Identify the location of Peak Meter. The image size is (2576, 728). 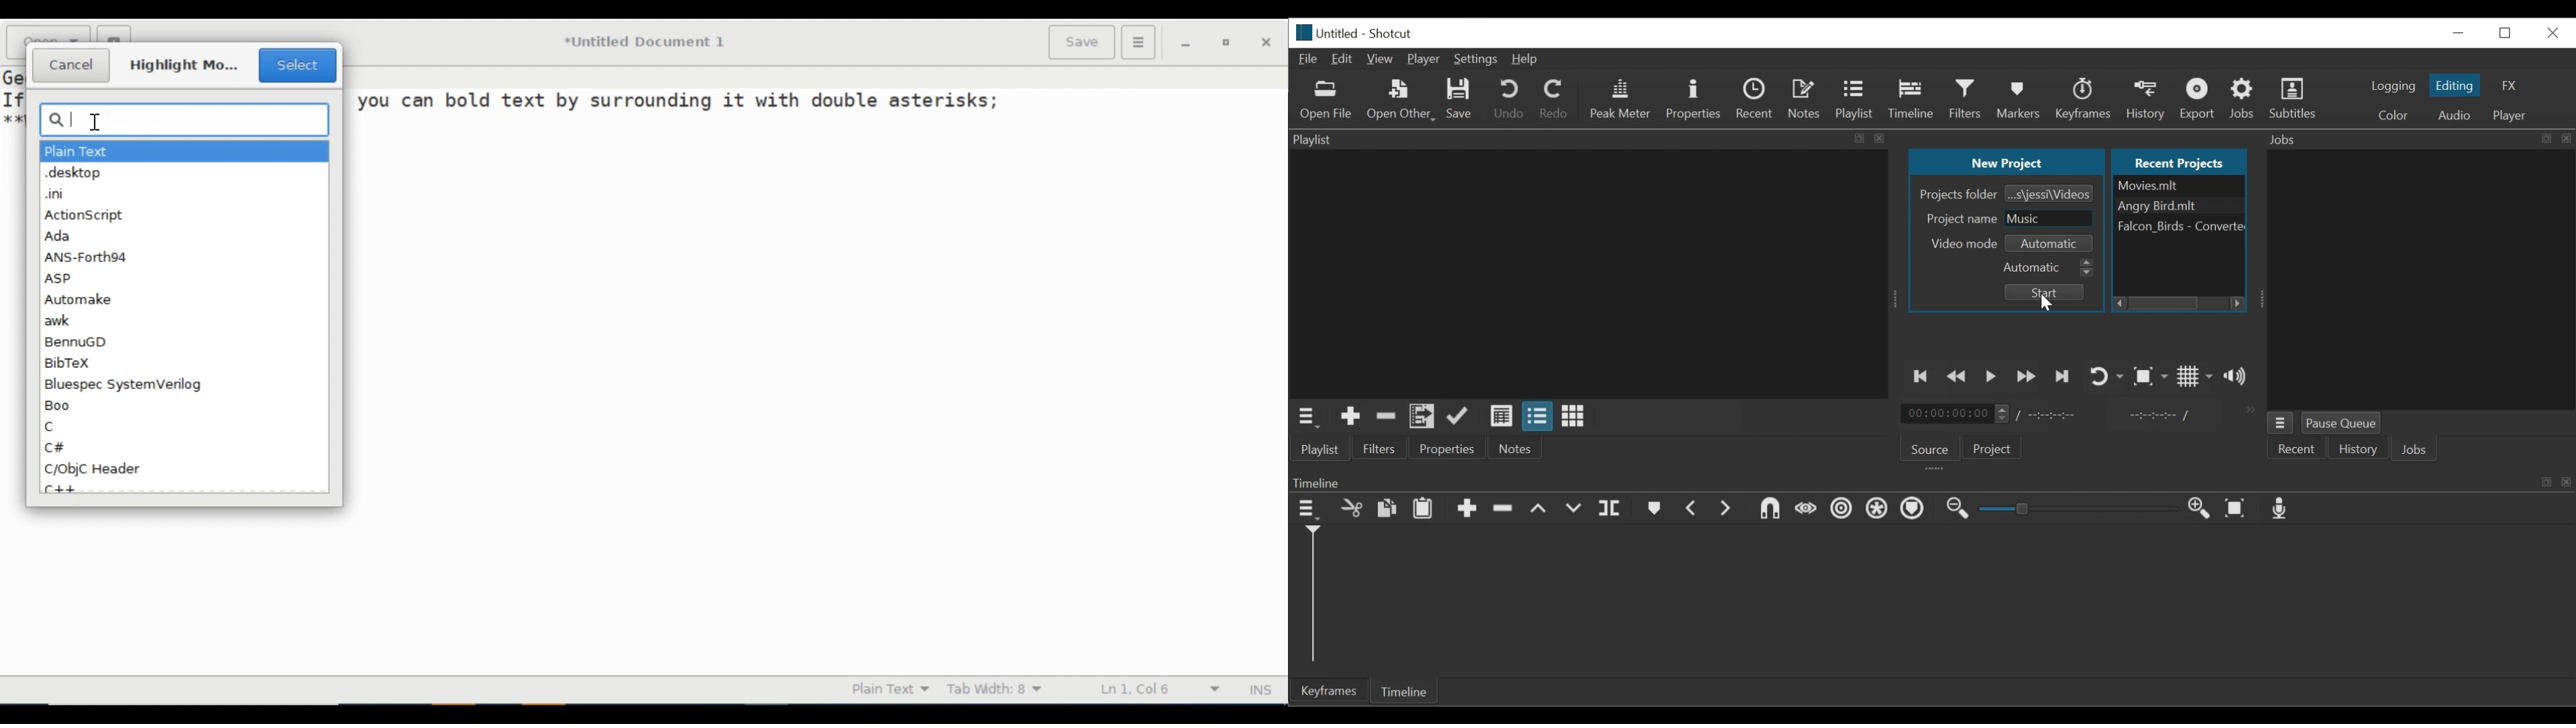
(1619, 99).